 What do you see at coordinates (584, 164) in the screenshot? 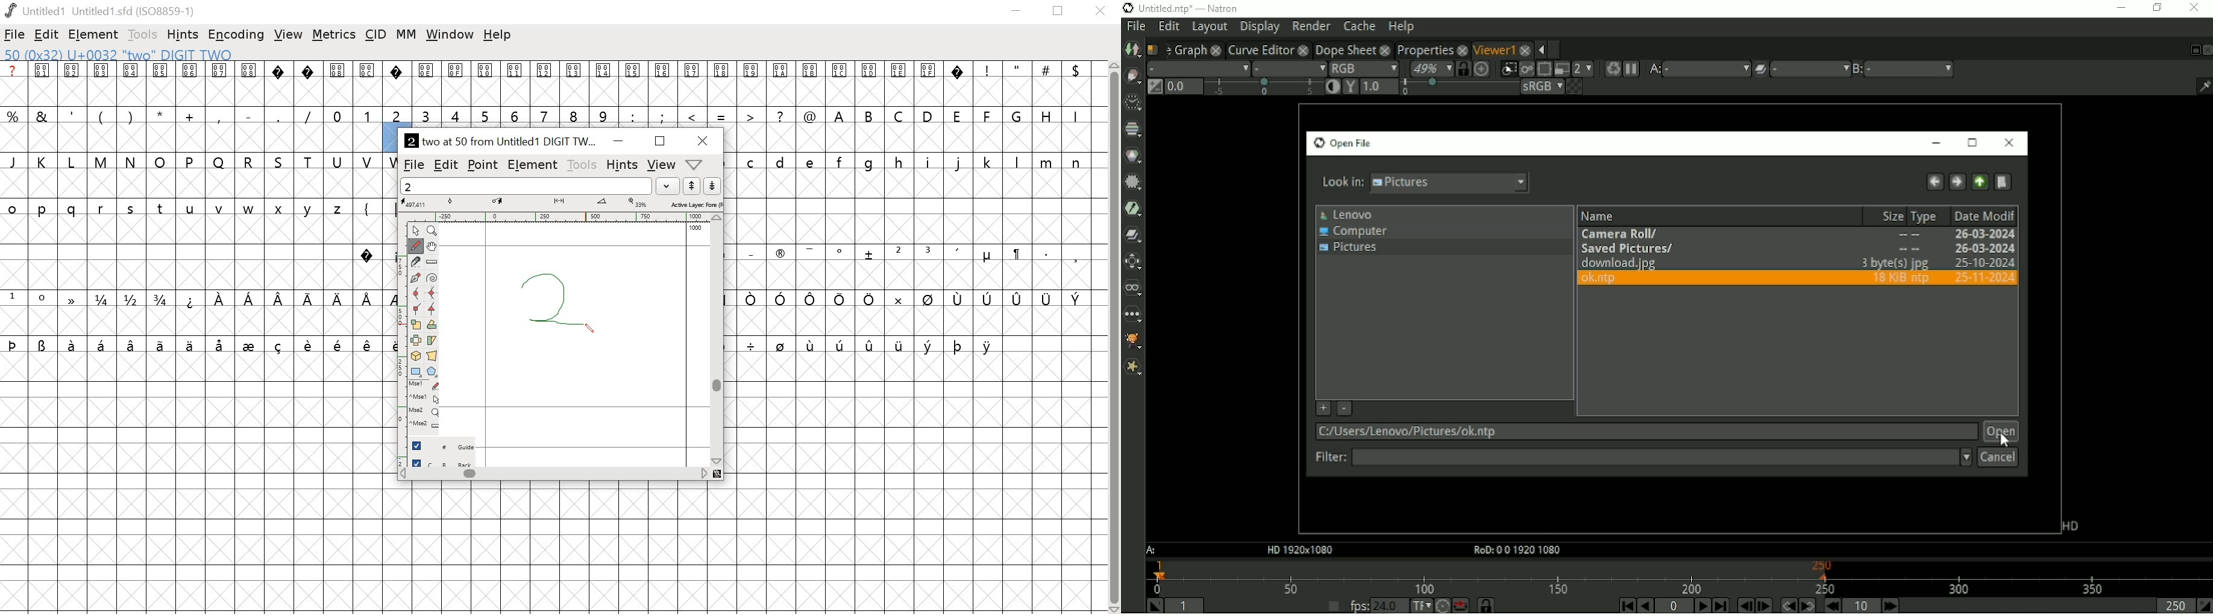
I see `tools` at bounding box center [584, 164].